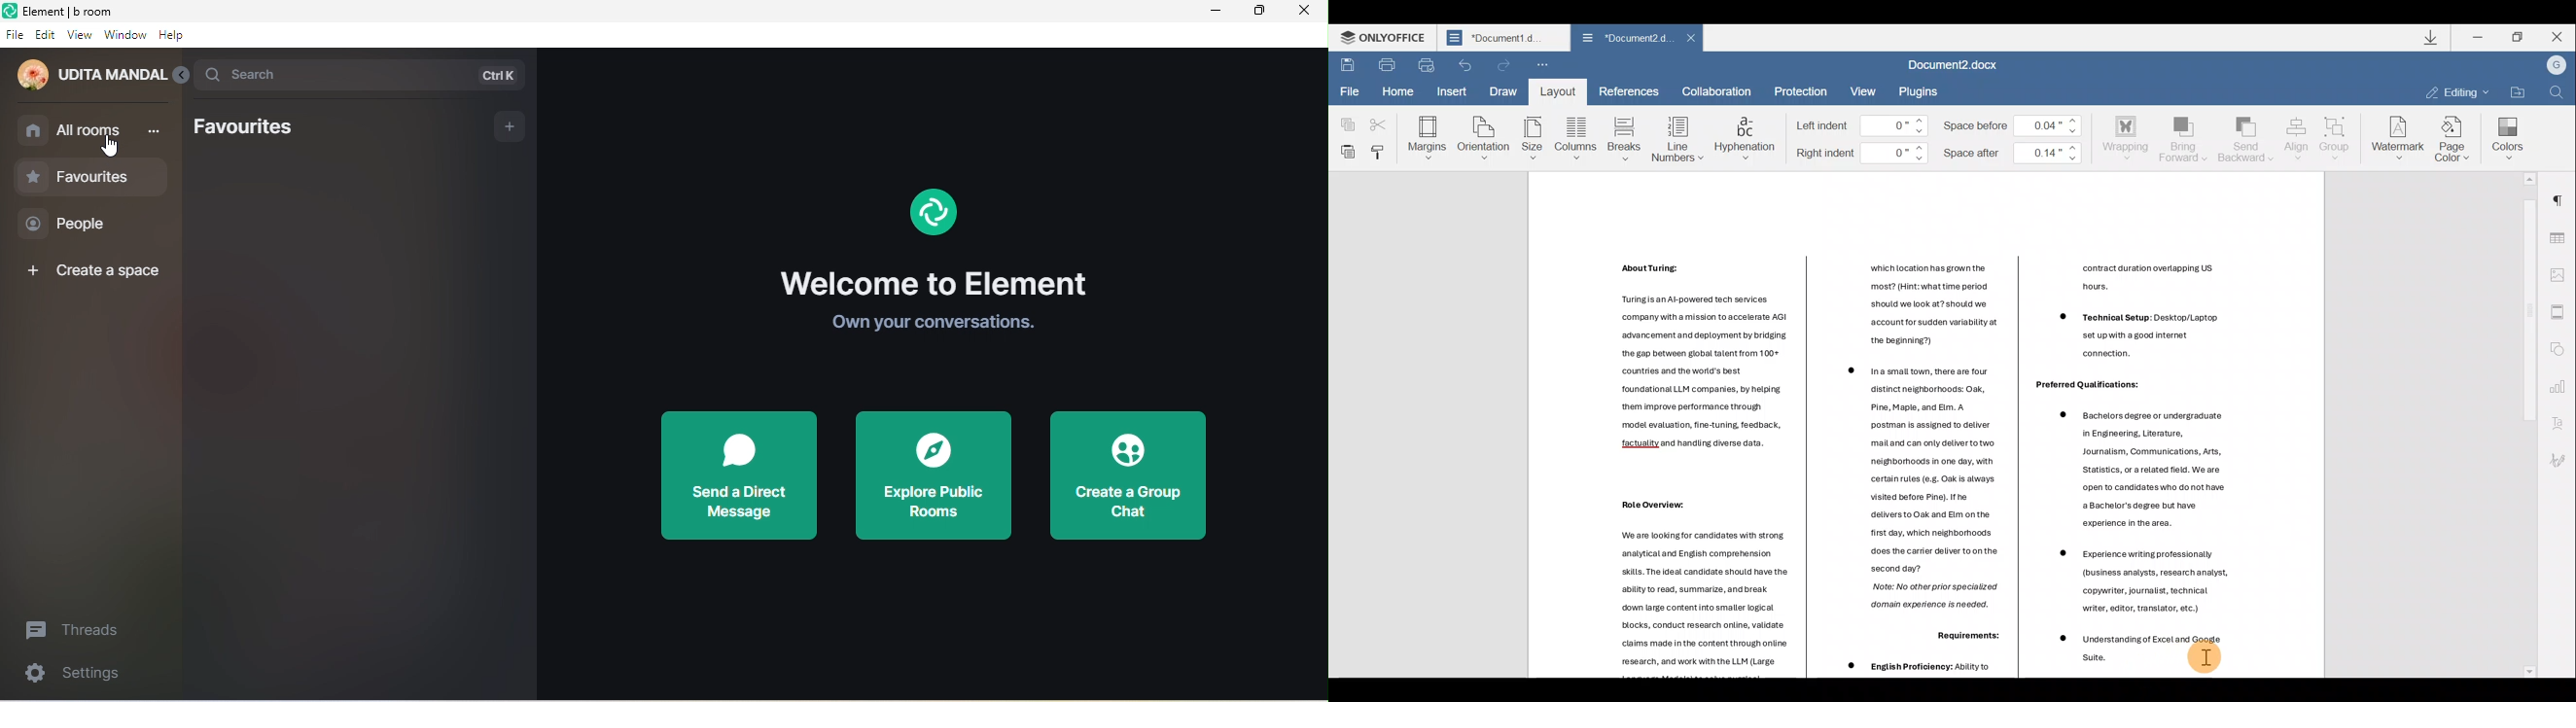  Describe the element at coordinates (2525, 424) in the screenshot. I see `Scroll bar` at that location.